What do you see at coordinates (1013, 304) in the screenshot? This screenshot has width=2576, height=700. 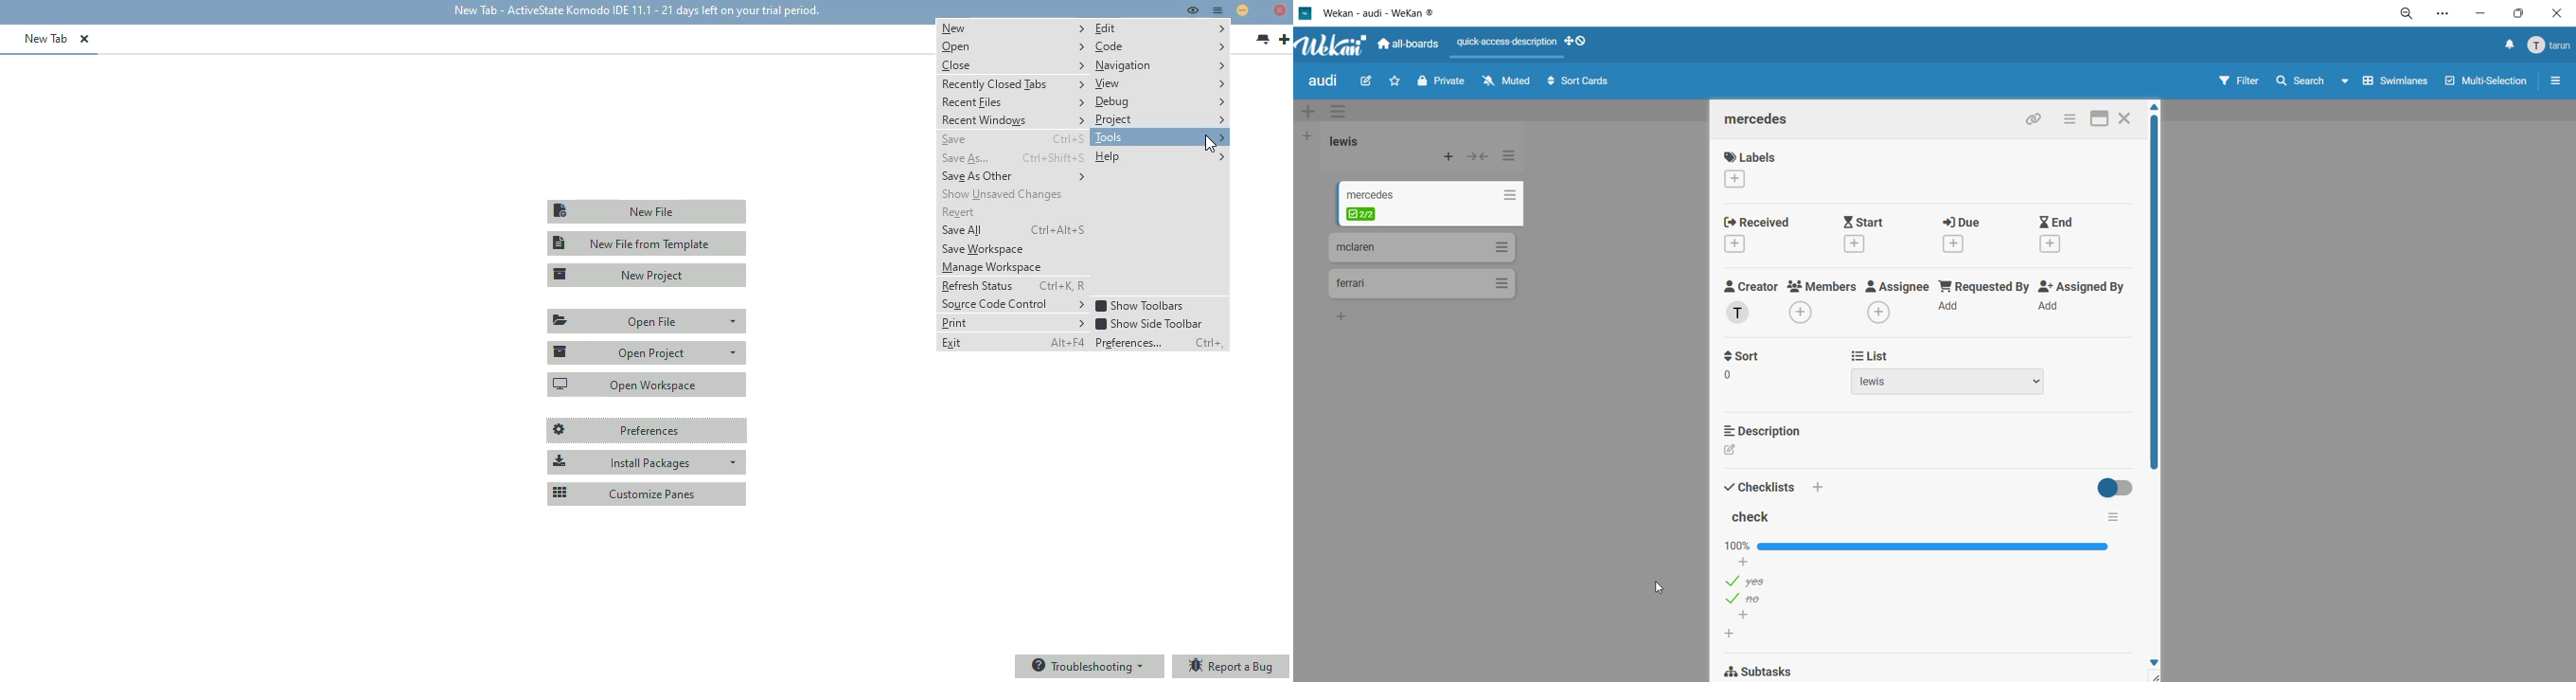 I see `source code control` at bounding box center [1013, 304].